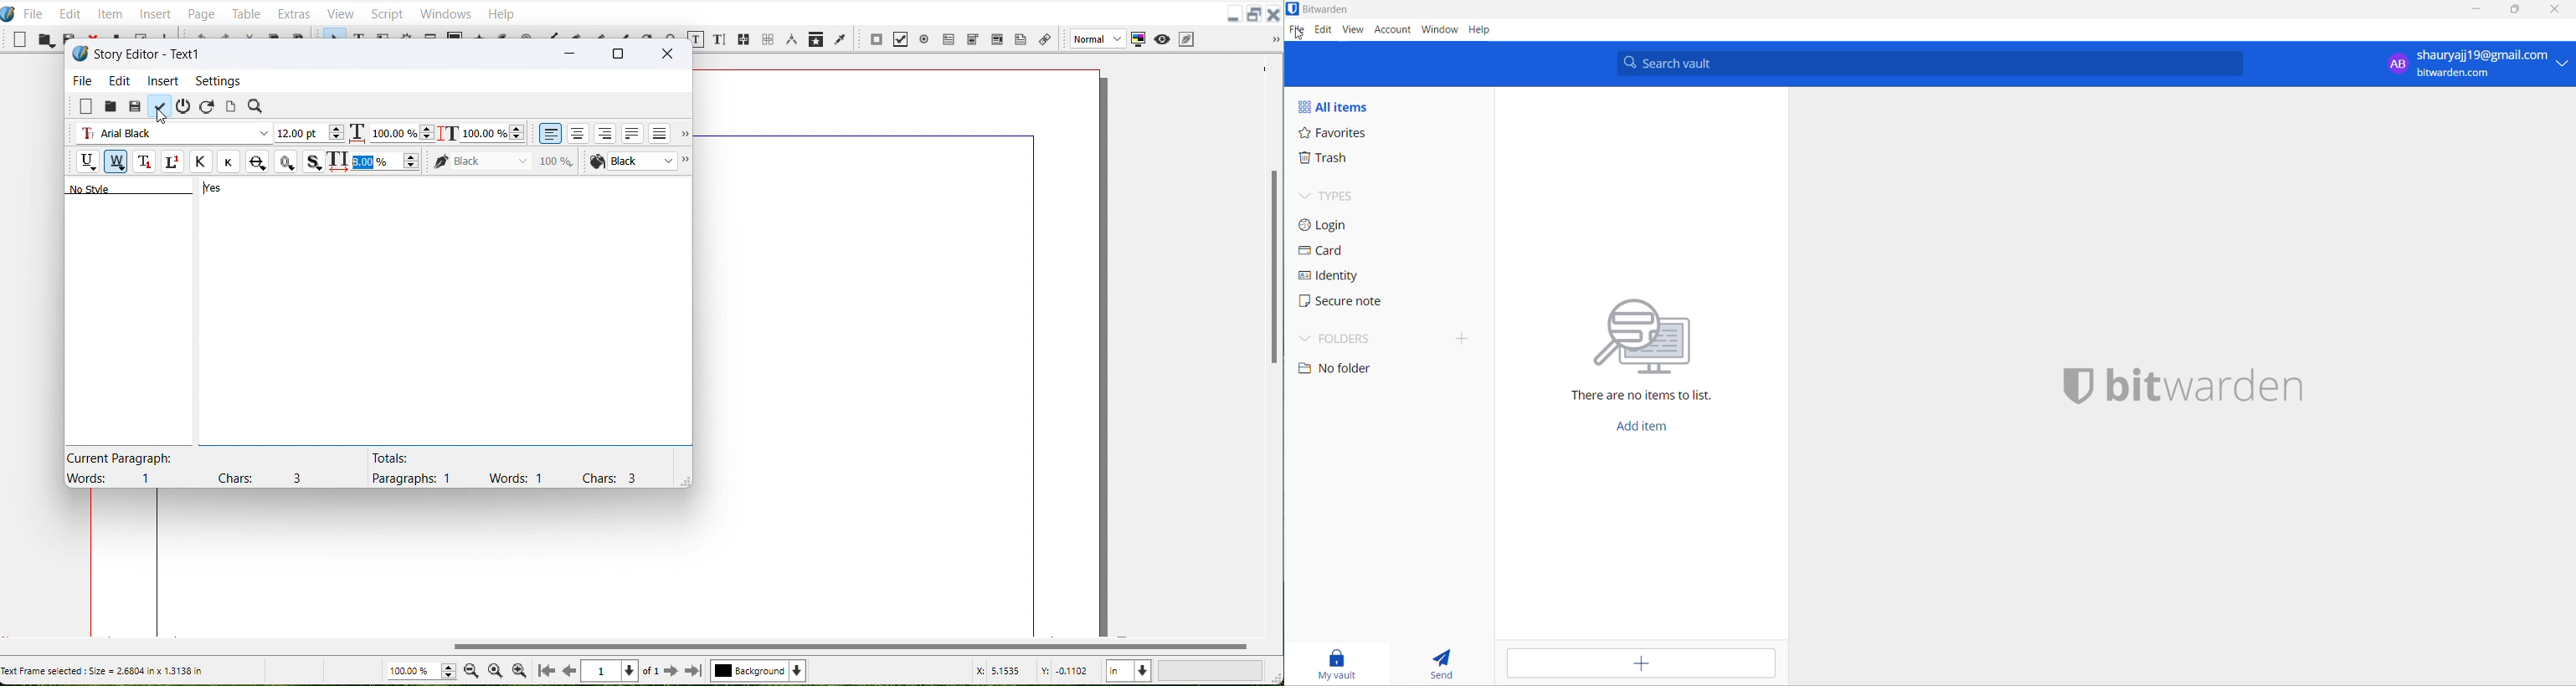 The height and width of the screenshot is (700, 2576). I want to click on Align text forced justified, so click(661, 133).